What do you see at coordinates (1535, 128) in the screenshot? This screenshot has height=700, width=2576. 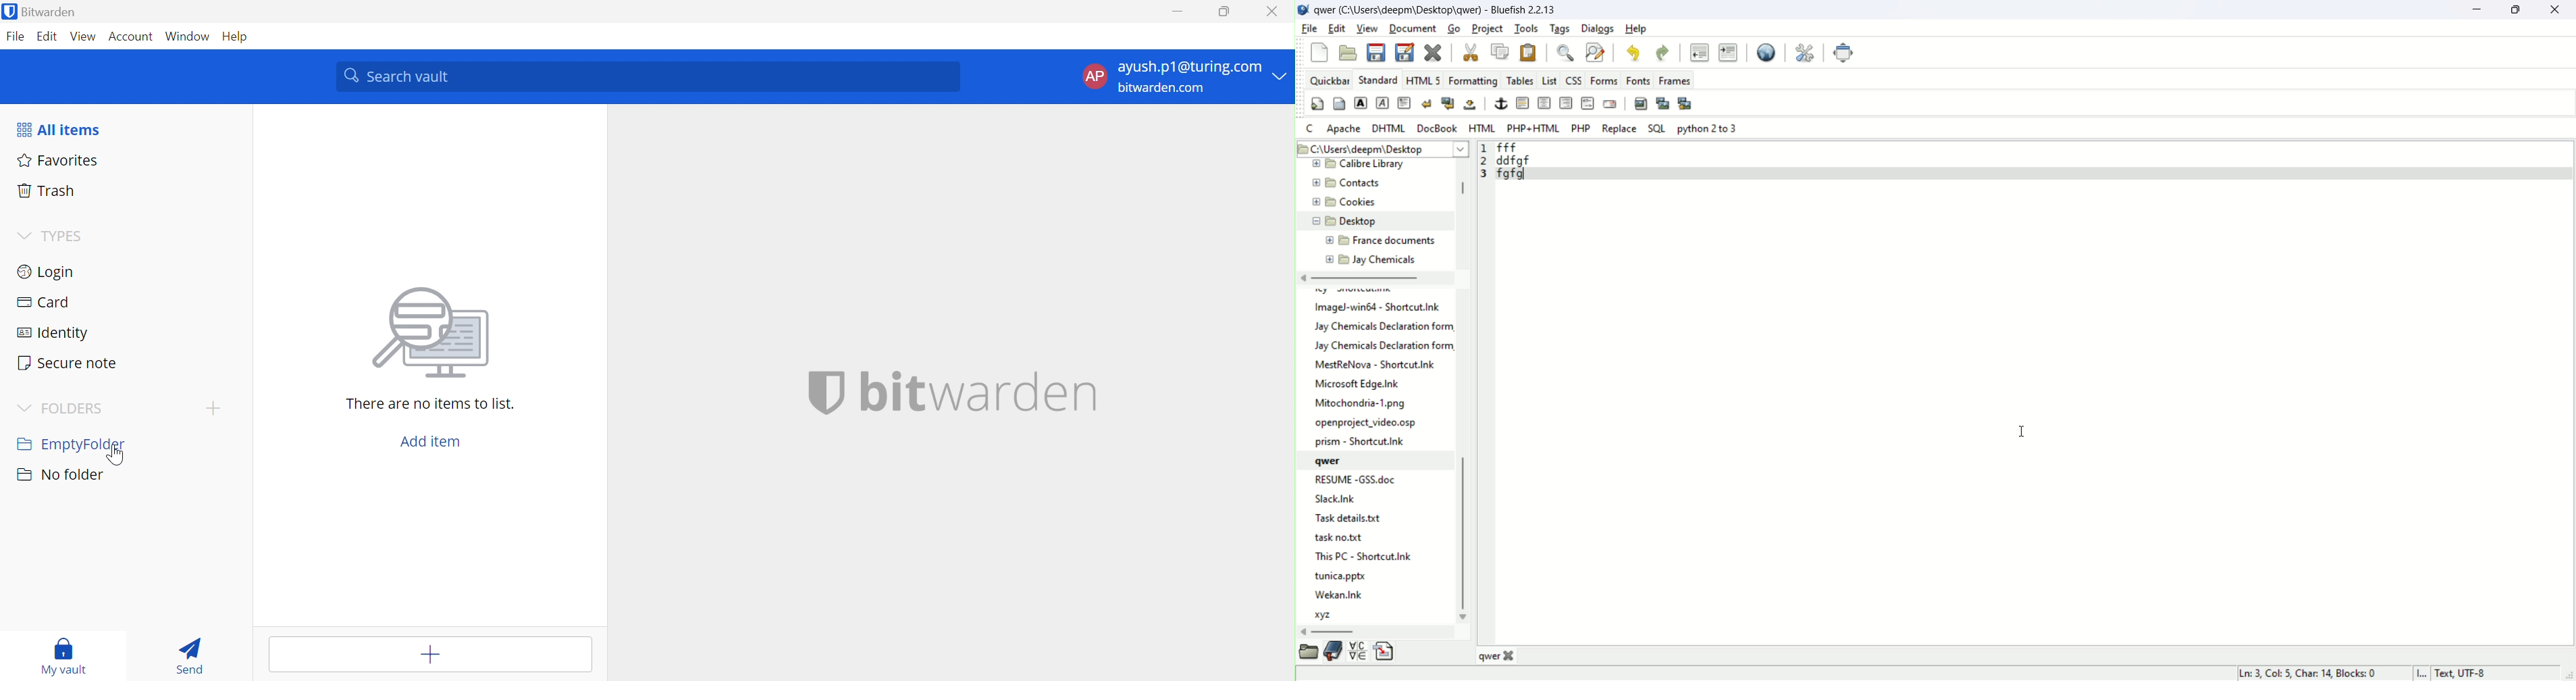 I see `PHP+HTML` at bounding box center [1535, 128].